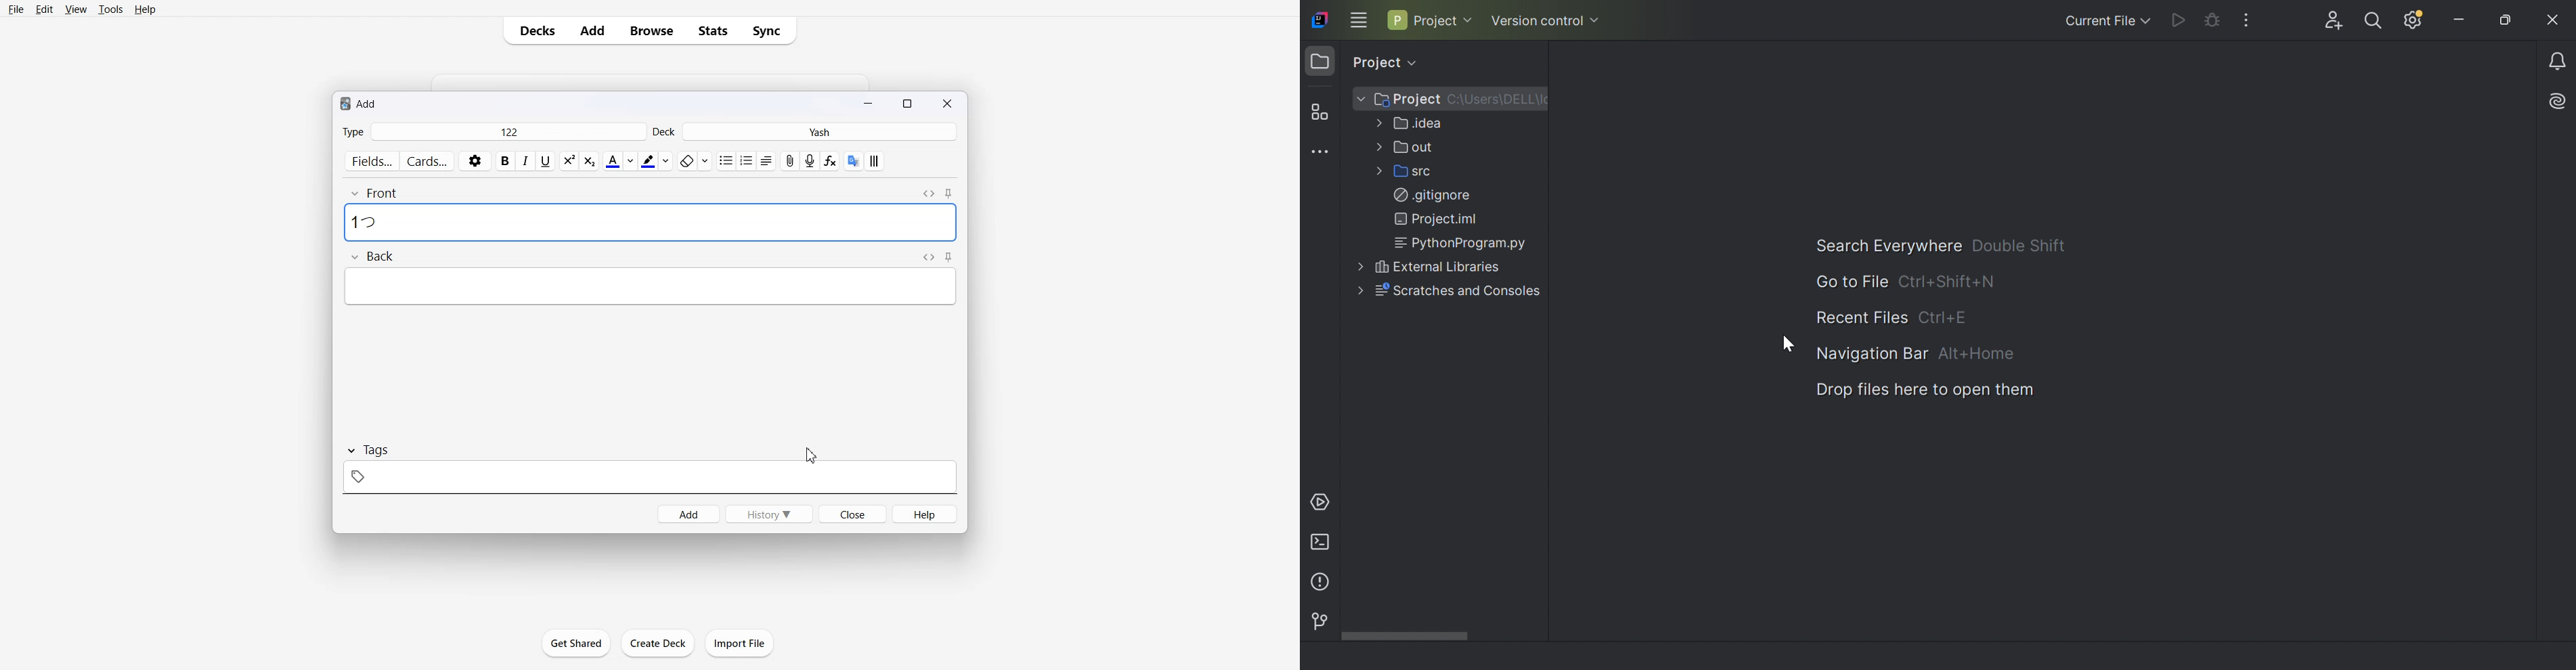 This screenshot has height=672, width=2576. What do you see at coordinates (1448, 290) in the screenshot?
I see `Scratches and controls` at bounding box center [1448, 290].